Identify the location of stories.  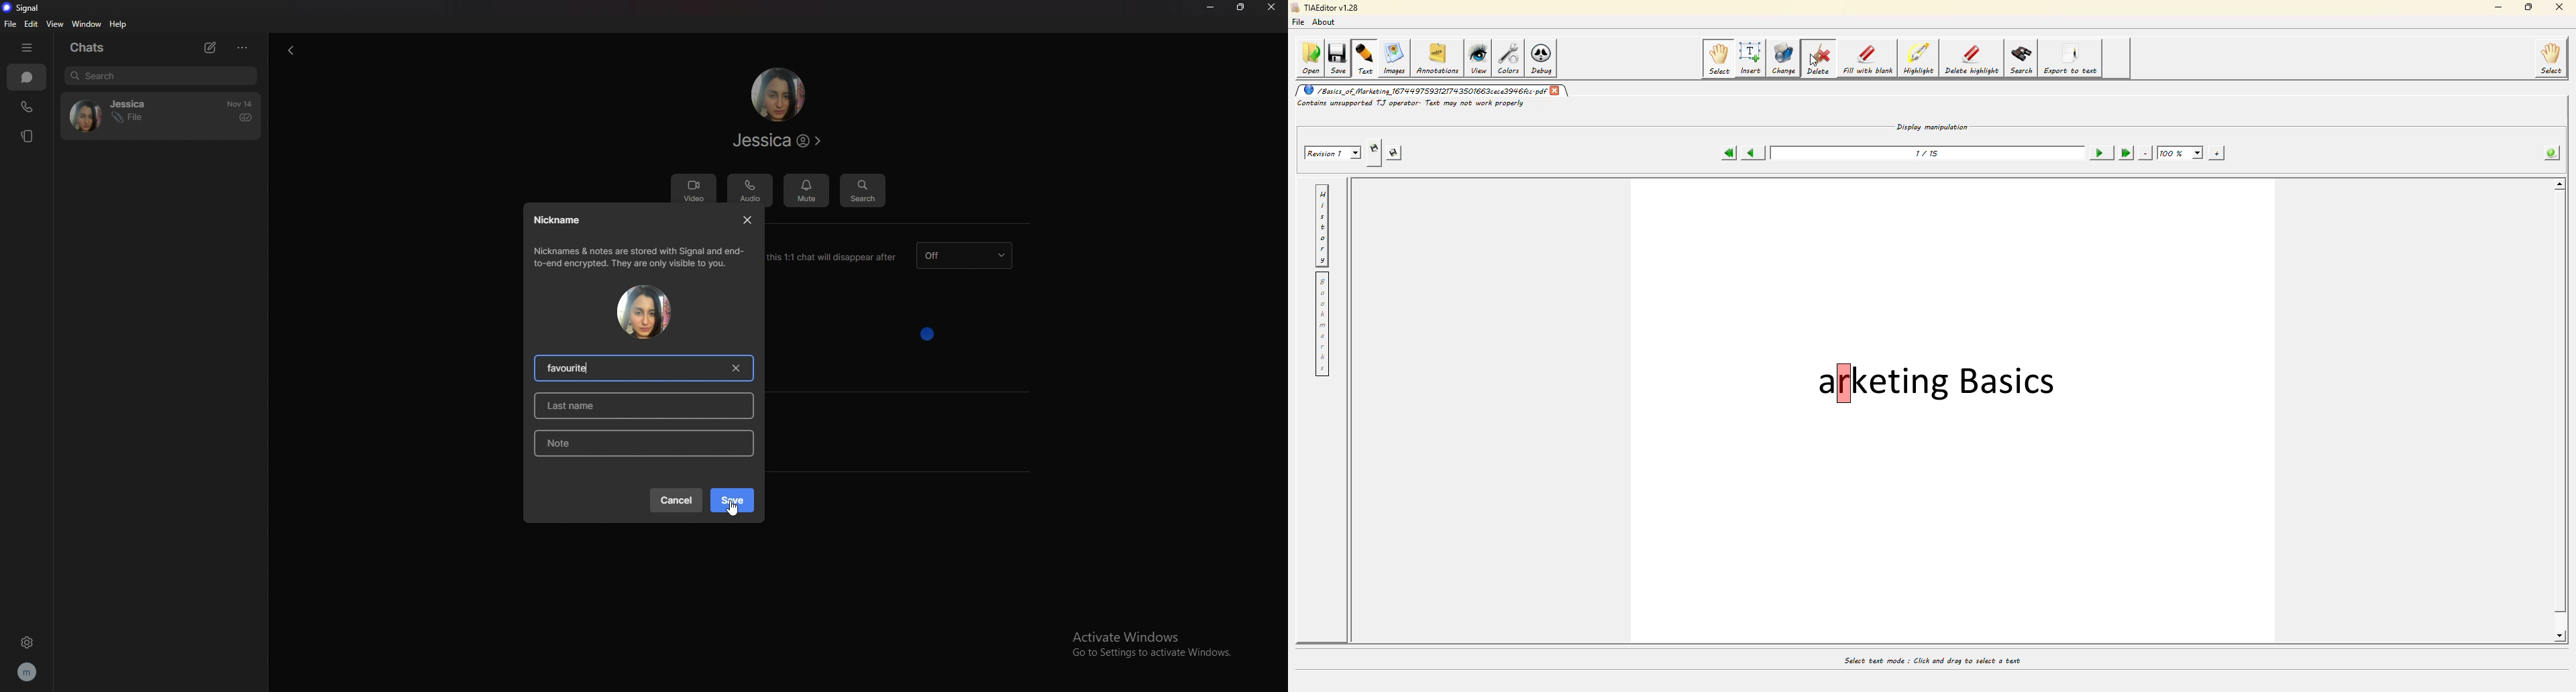
(25, 136).